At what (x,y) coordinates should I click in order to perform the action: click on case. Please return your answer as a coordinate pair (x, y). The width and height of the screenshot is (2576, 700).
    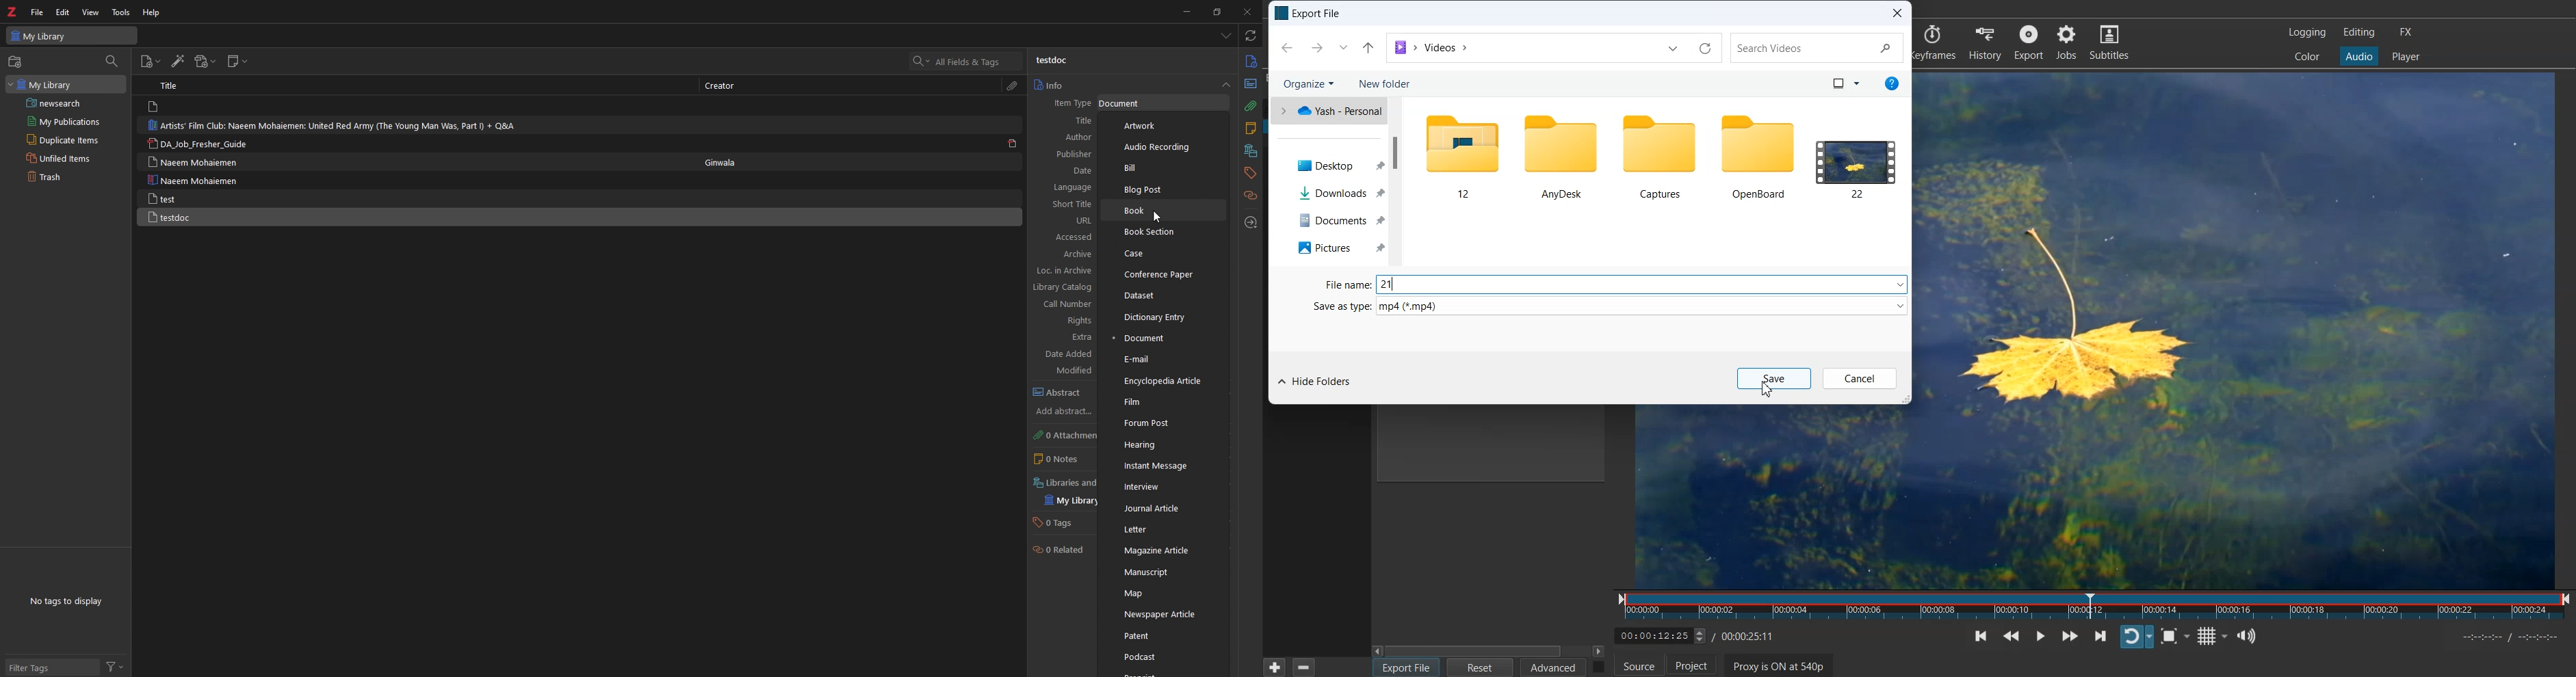
    Looking at the image, I should click on (1163, 253).